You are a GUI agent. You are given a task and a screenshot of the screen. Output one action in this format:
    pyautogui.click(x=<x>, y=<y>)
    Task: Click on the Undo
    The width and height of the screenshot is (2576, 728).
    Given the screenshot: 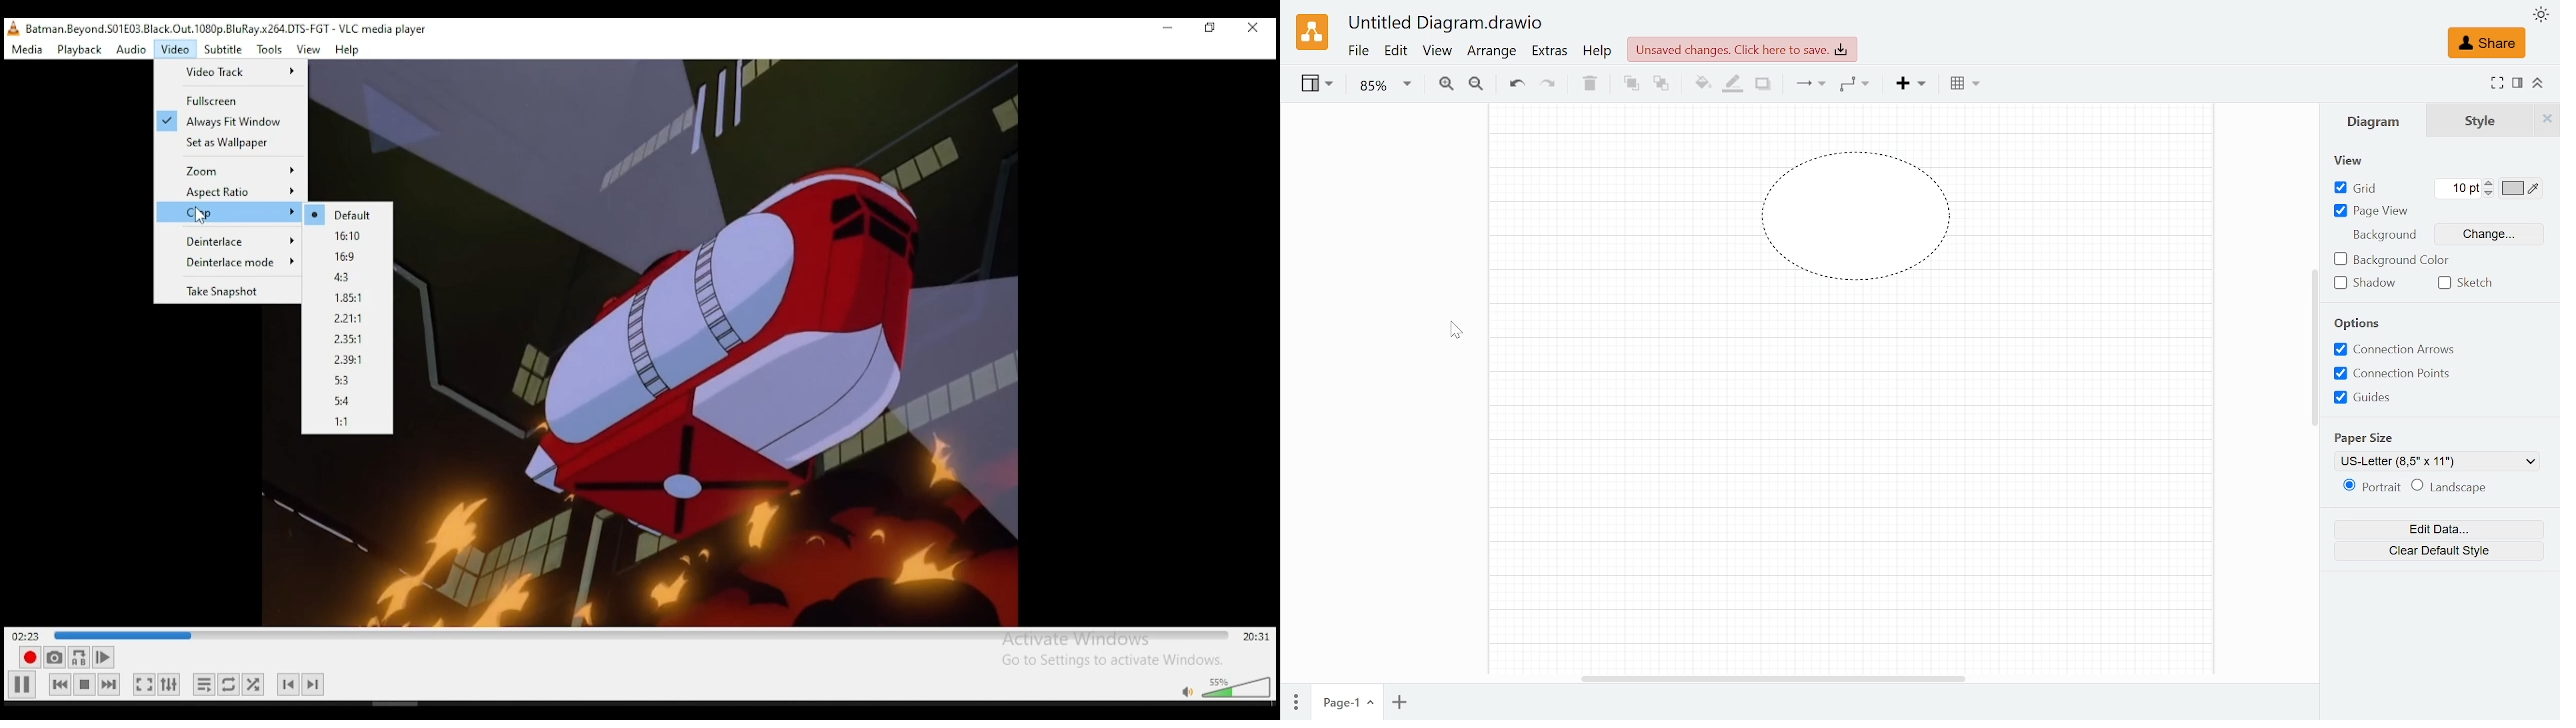 What is the action you would take?
    pyautogui.click(x=1517, y=85)
    